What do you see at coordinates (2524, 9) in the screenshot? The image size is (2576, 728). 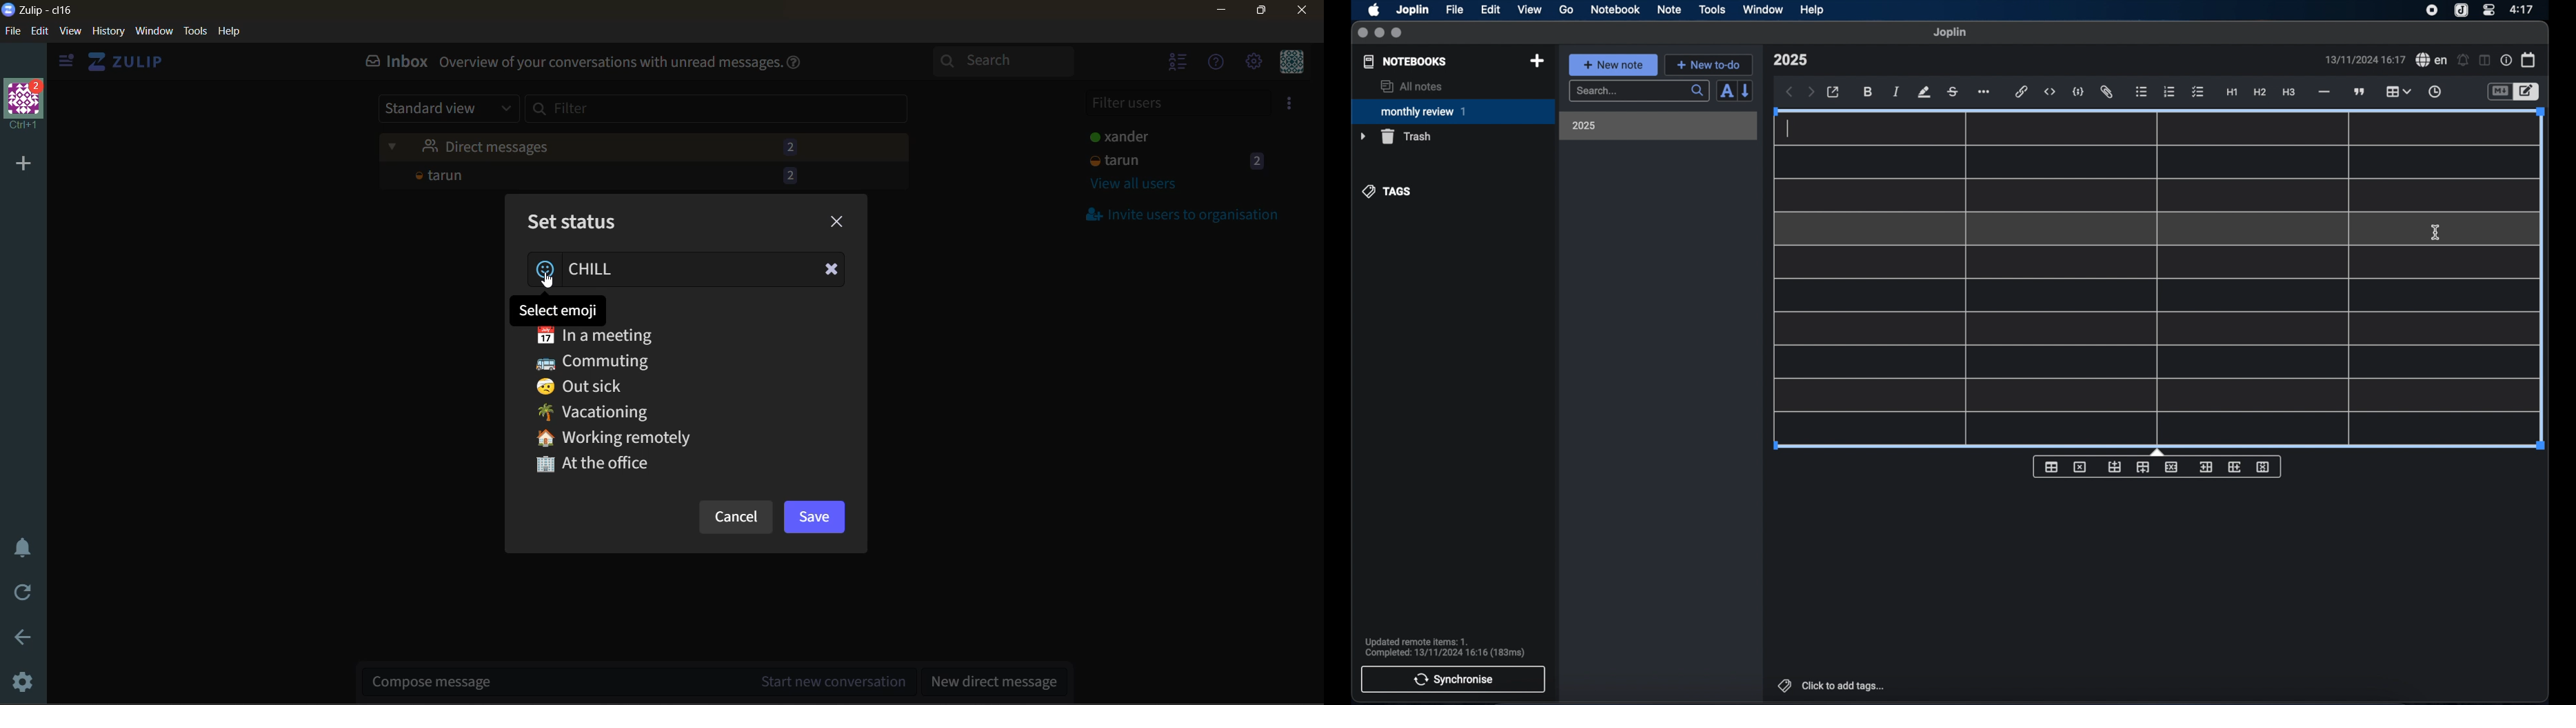 I see `time` at bounding box center [2524, 9].